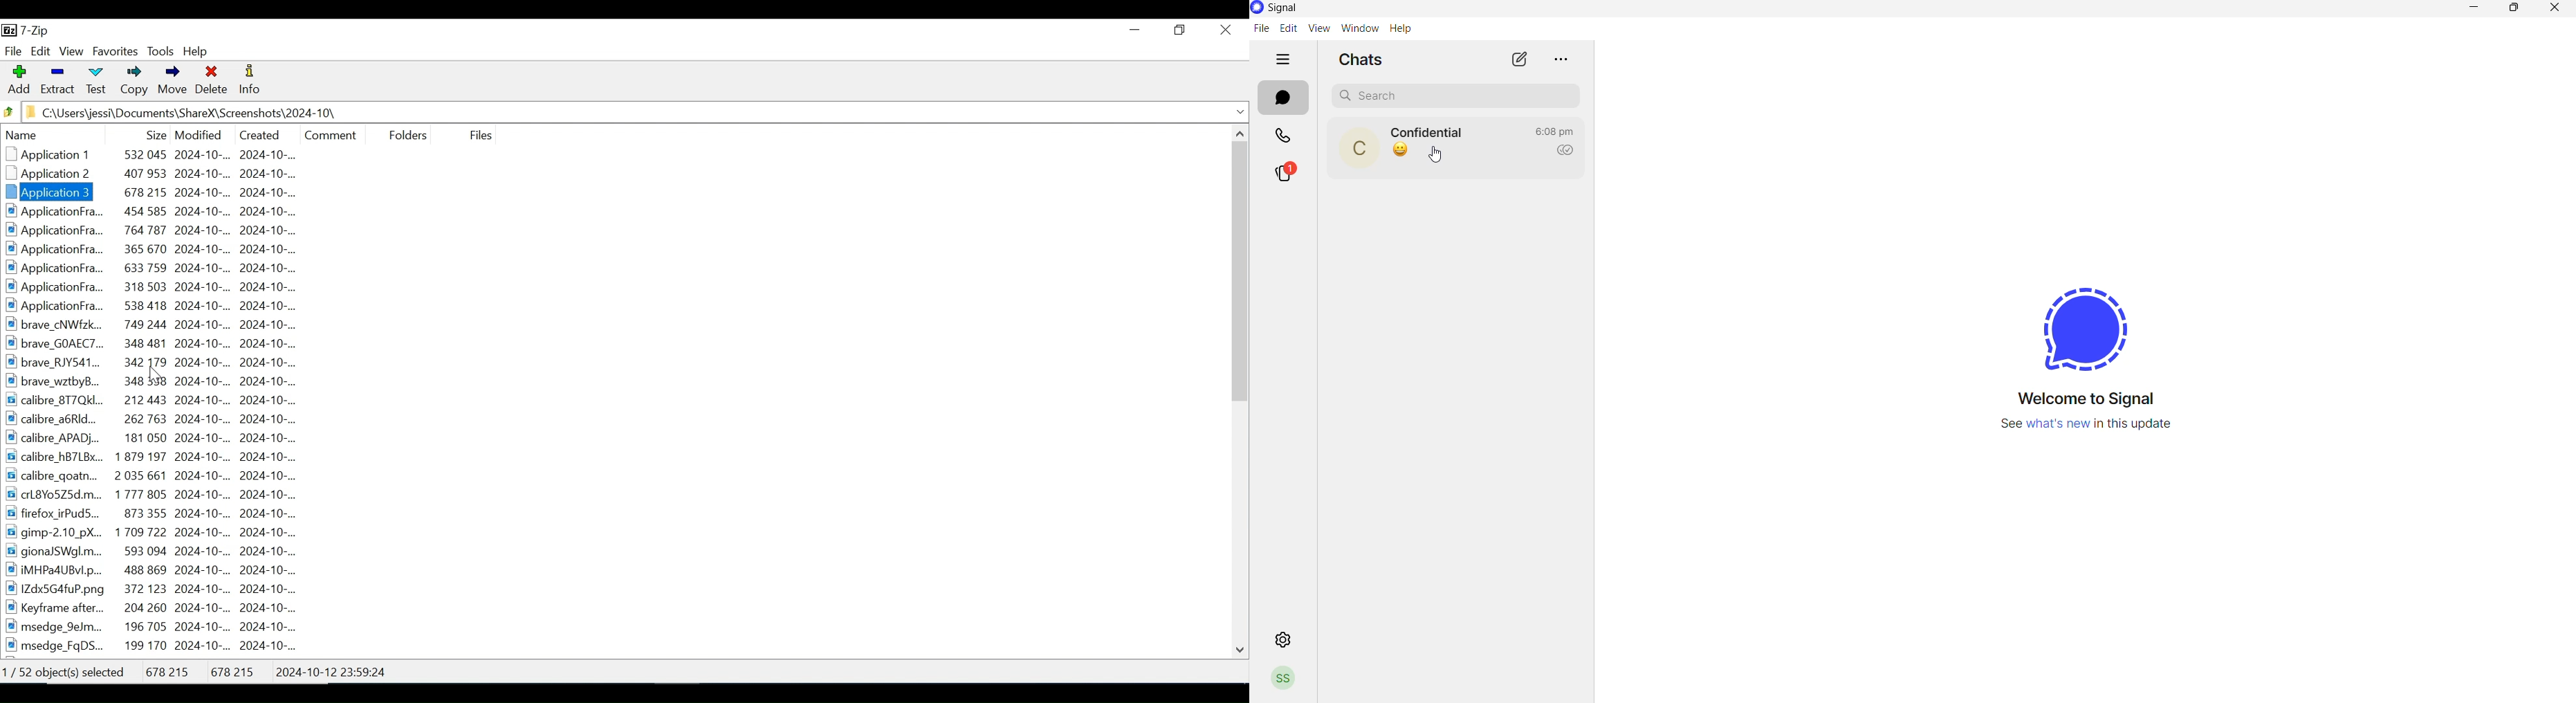  I want to click on  brave_wztbyB... 348 338 2024-10-... 2024-10-..., so click(167, 380).